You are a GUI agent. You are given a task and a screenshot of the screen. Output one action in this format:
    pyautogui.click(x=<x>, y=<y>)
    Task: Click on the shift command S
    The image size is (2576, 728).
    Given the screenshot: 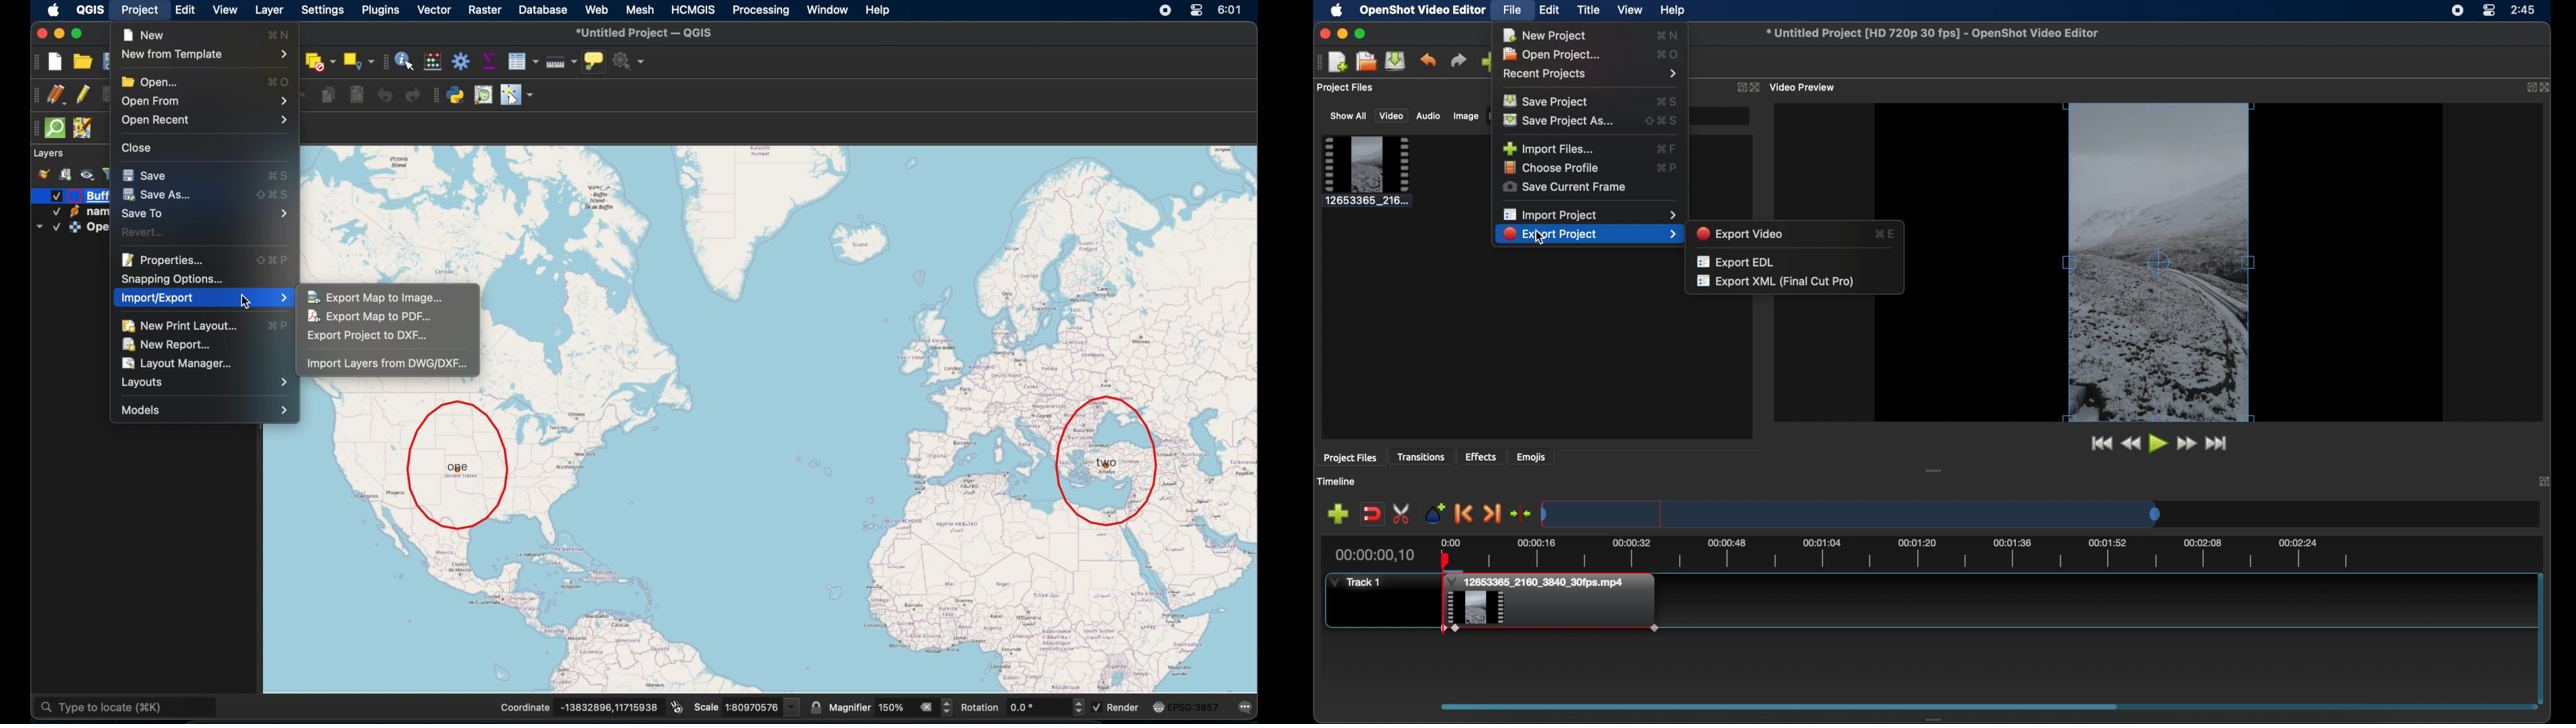 What is the action you would take?
    pyautogui.click(x=272, y=194)
    